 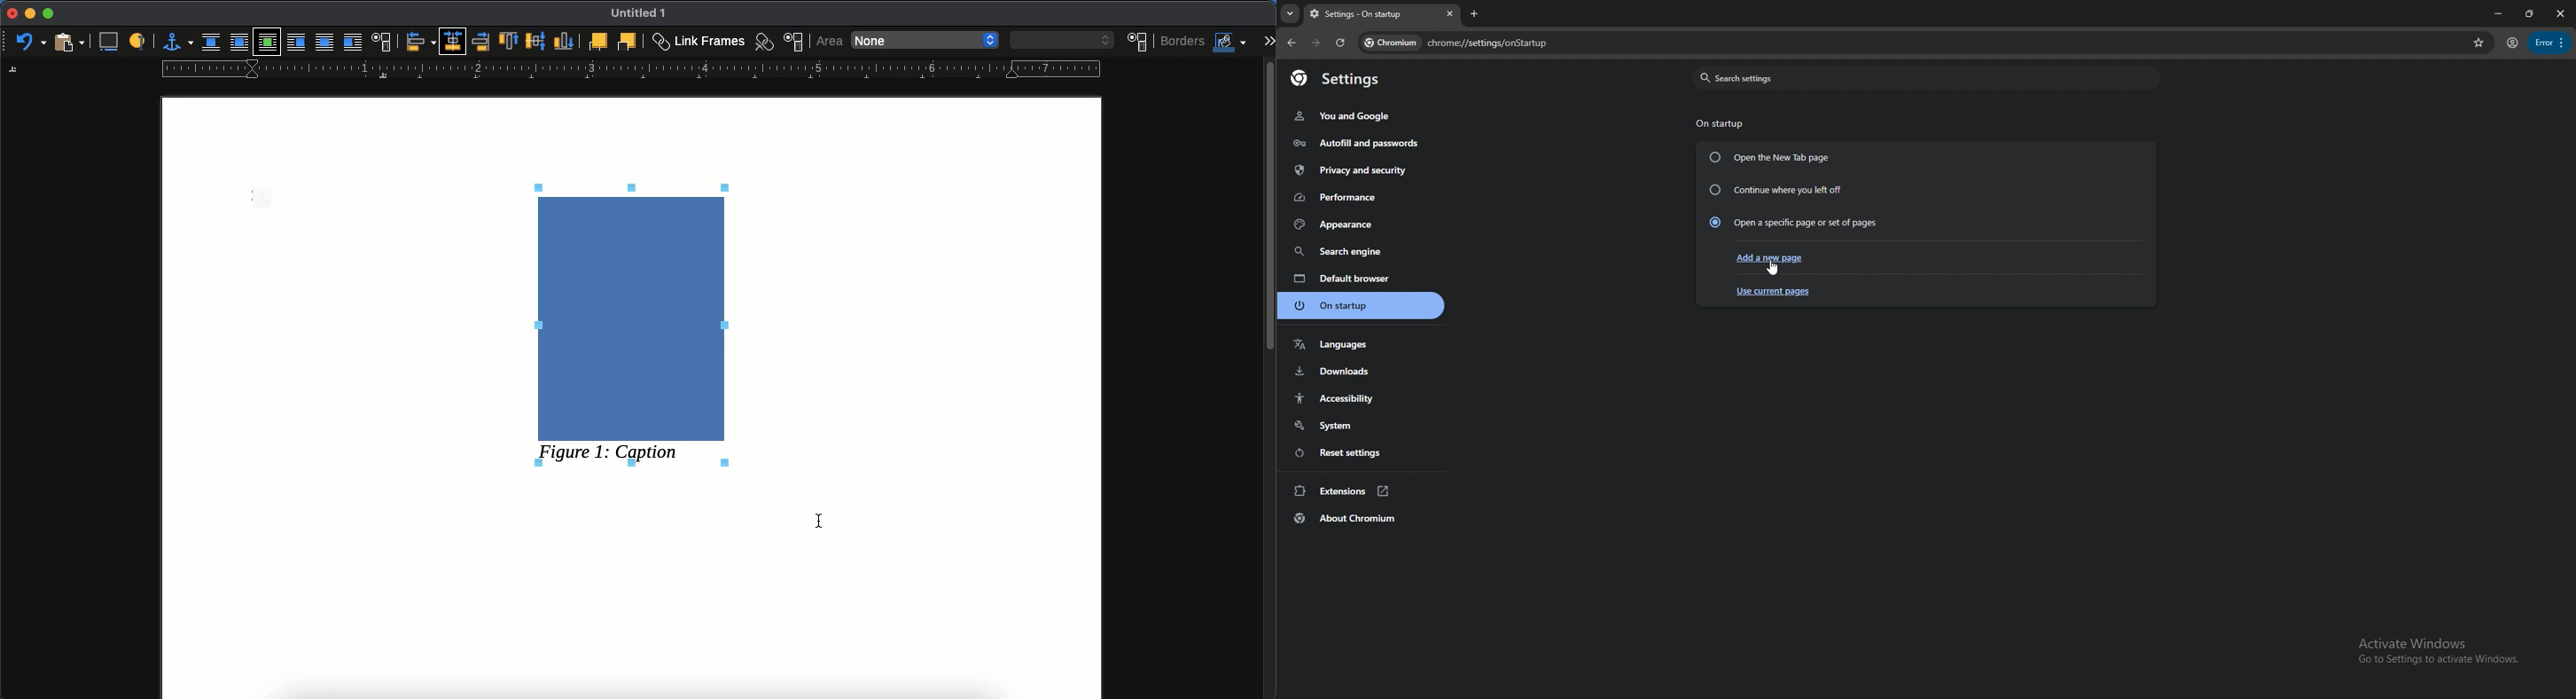 I want to click on minimize, so click(x=27, y=13).